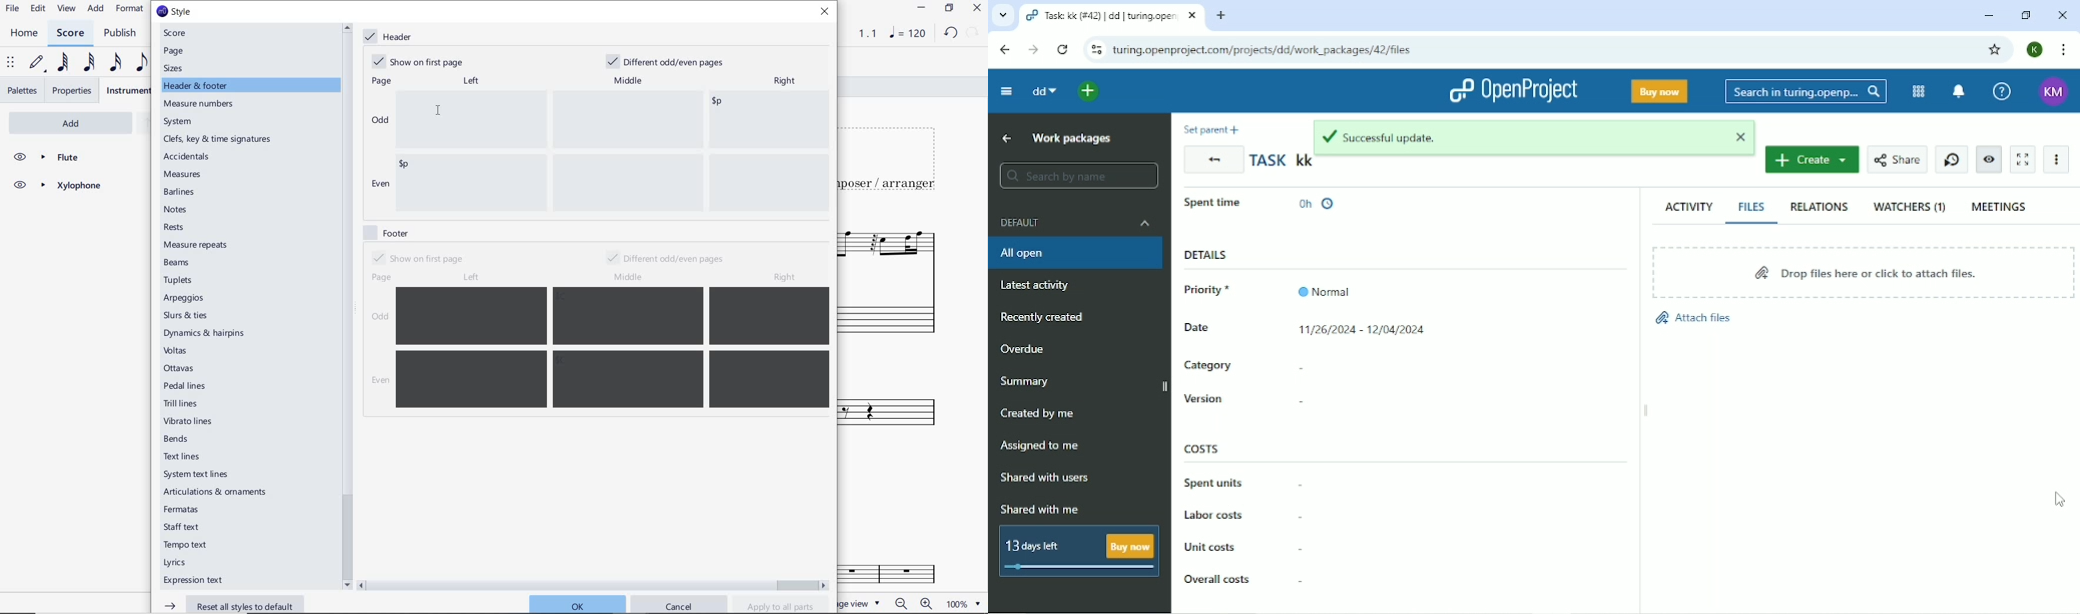 The width and height of the screenshot is (2100, 616). What do you see at coordinates (123, 34) in the screenshot?
I see `PUBLISH` at bounding box center [123, 34].